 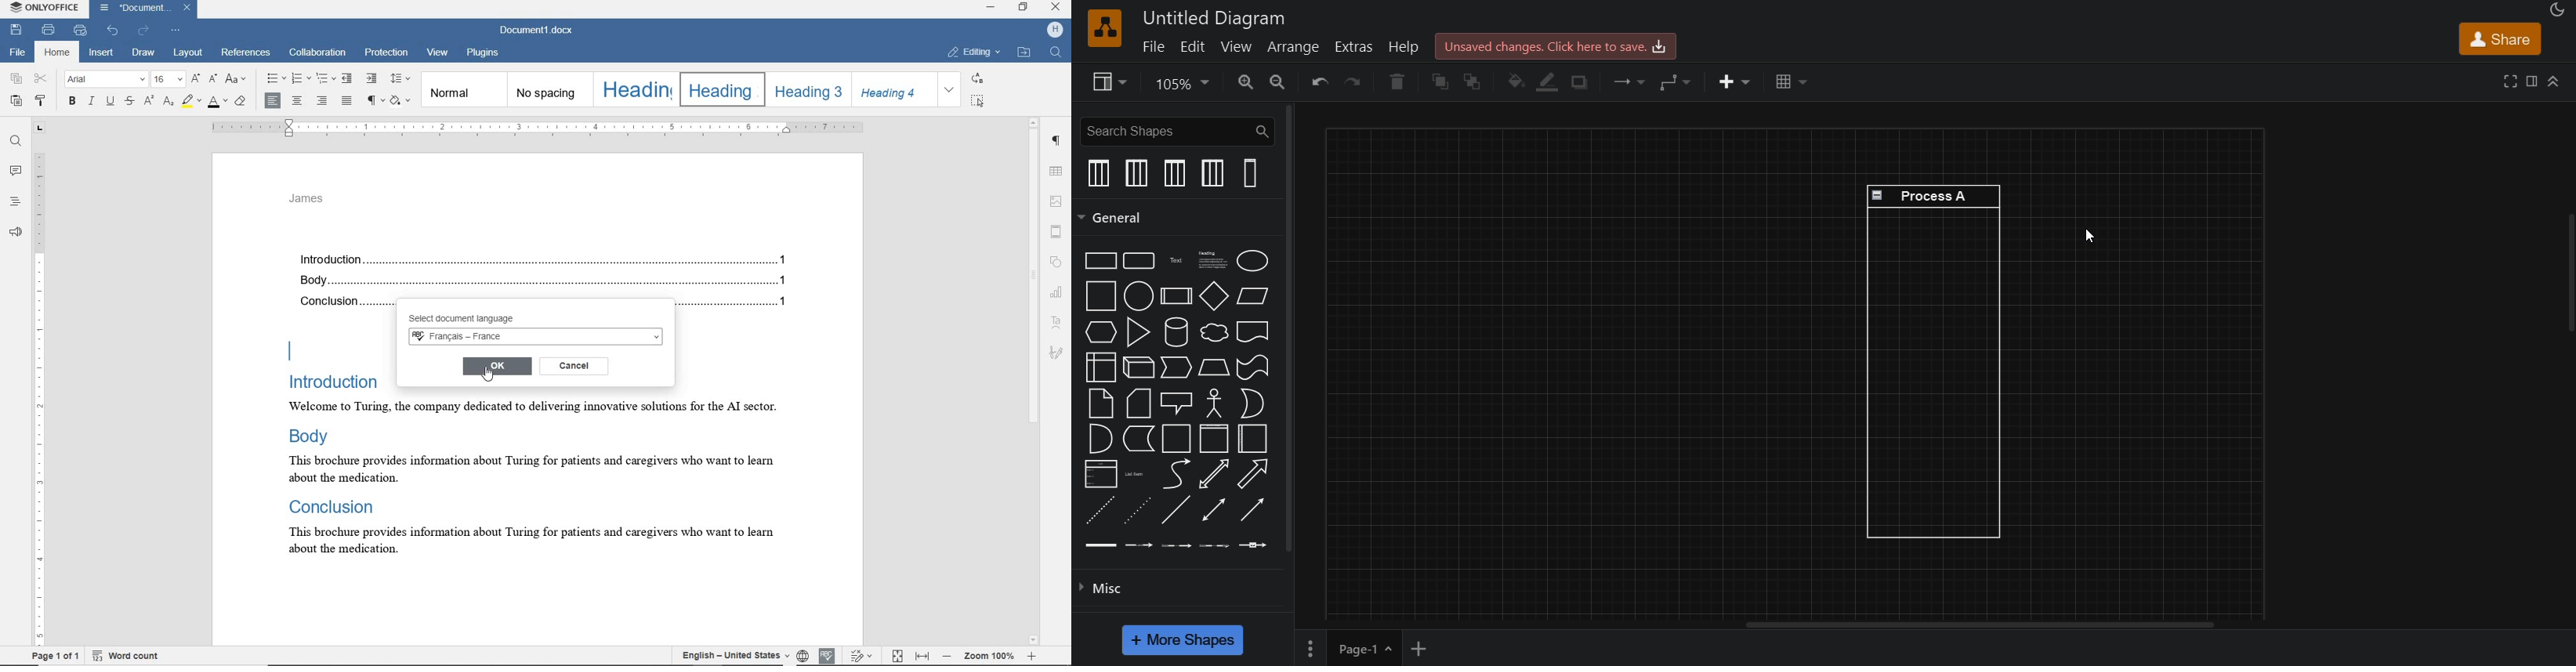 I want to click on zoom out, so click(x=1279, y=84).